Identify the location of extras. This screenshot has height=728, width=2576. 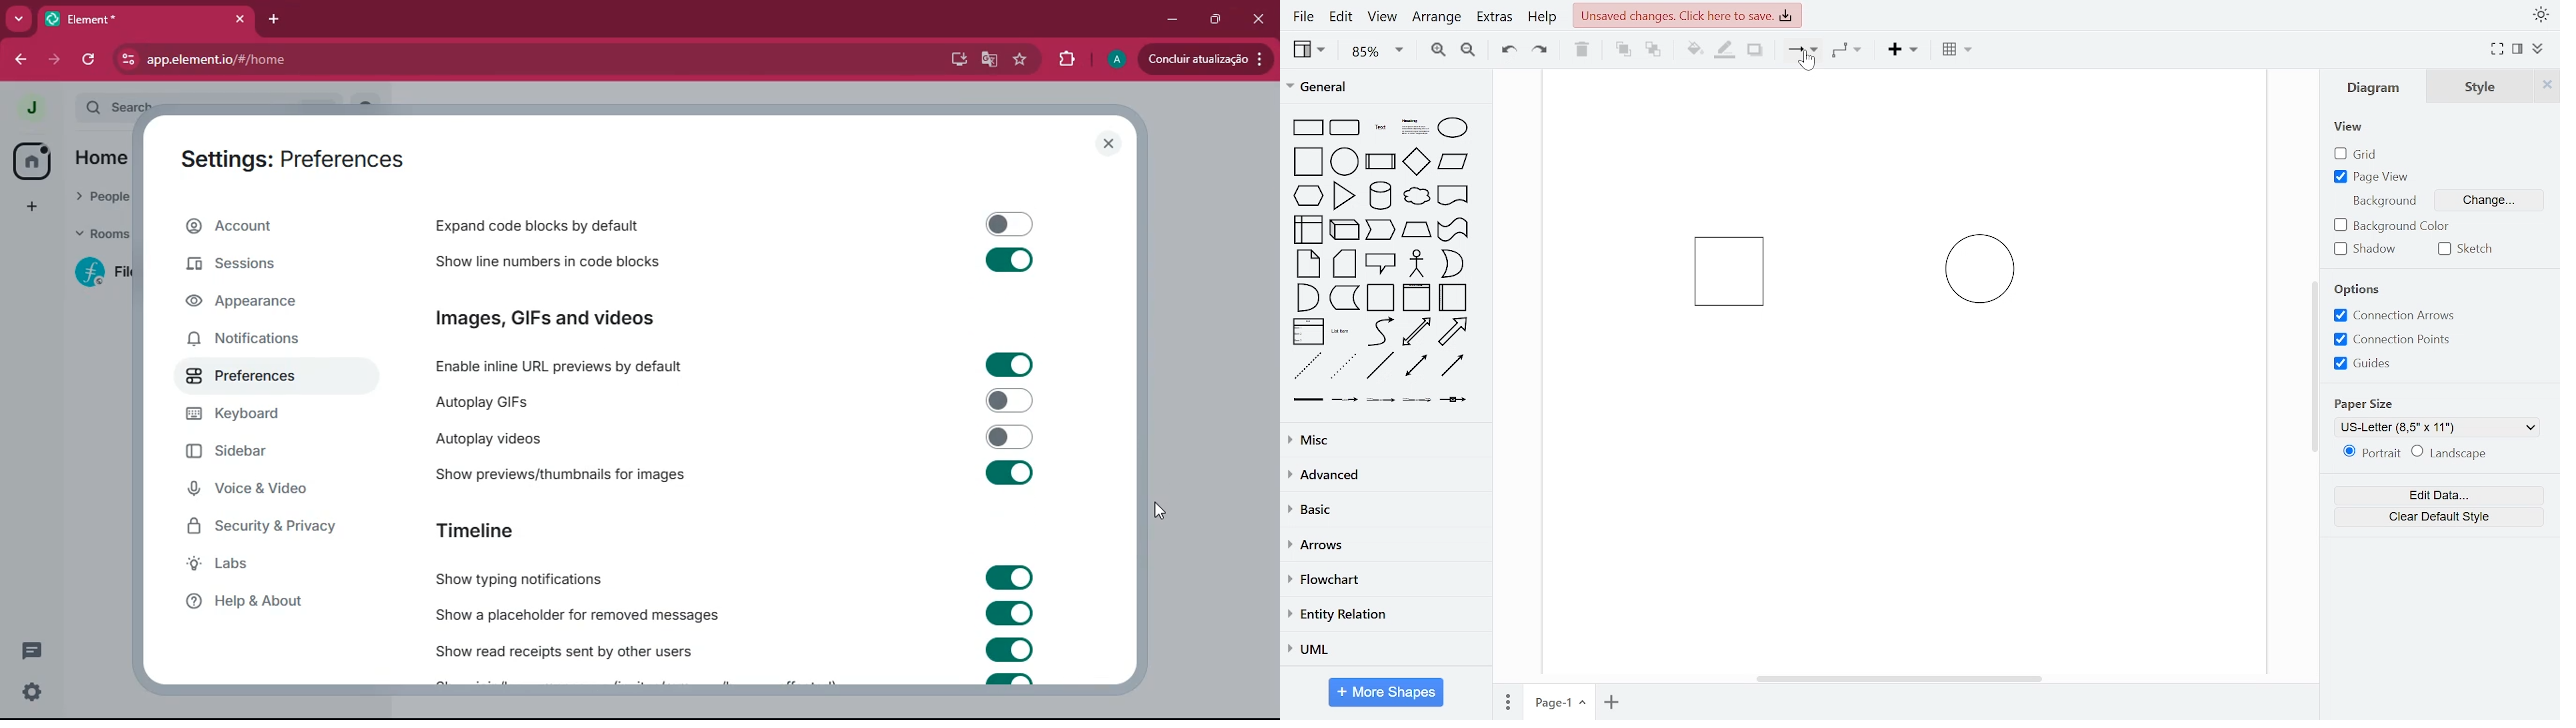
(1494, 17).